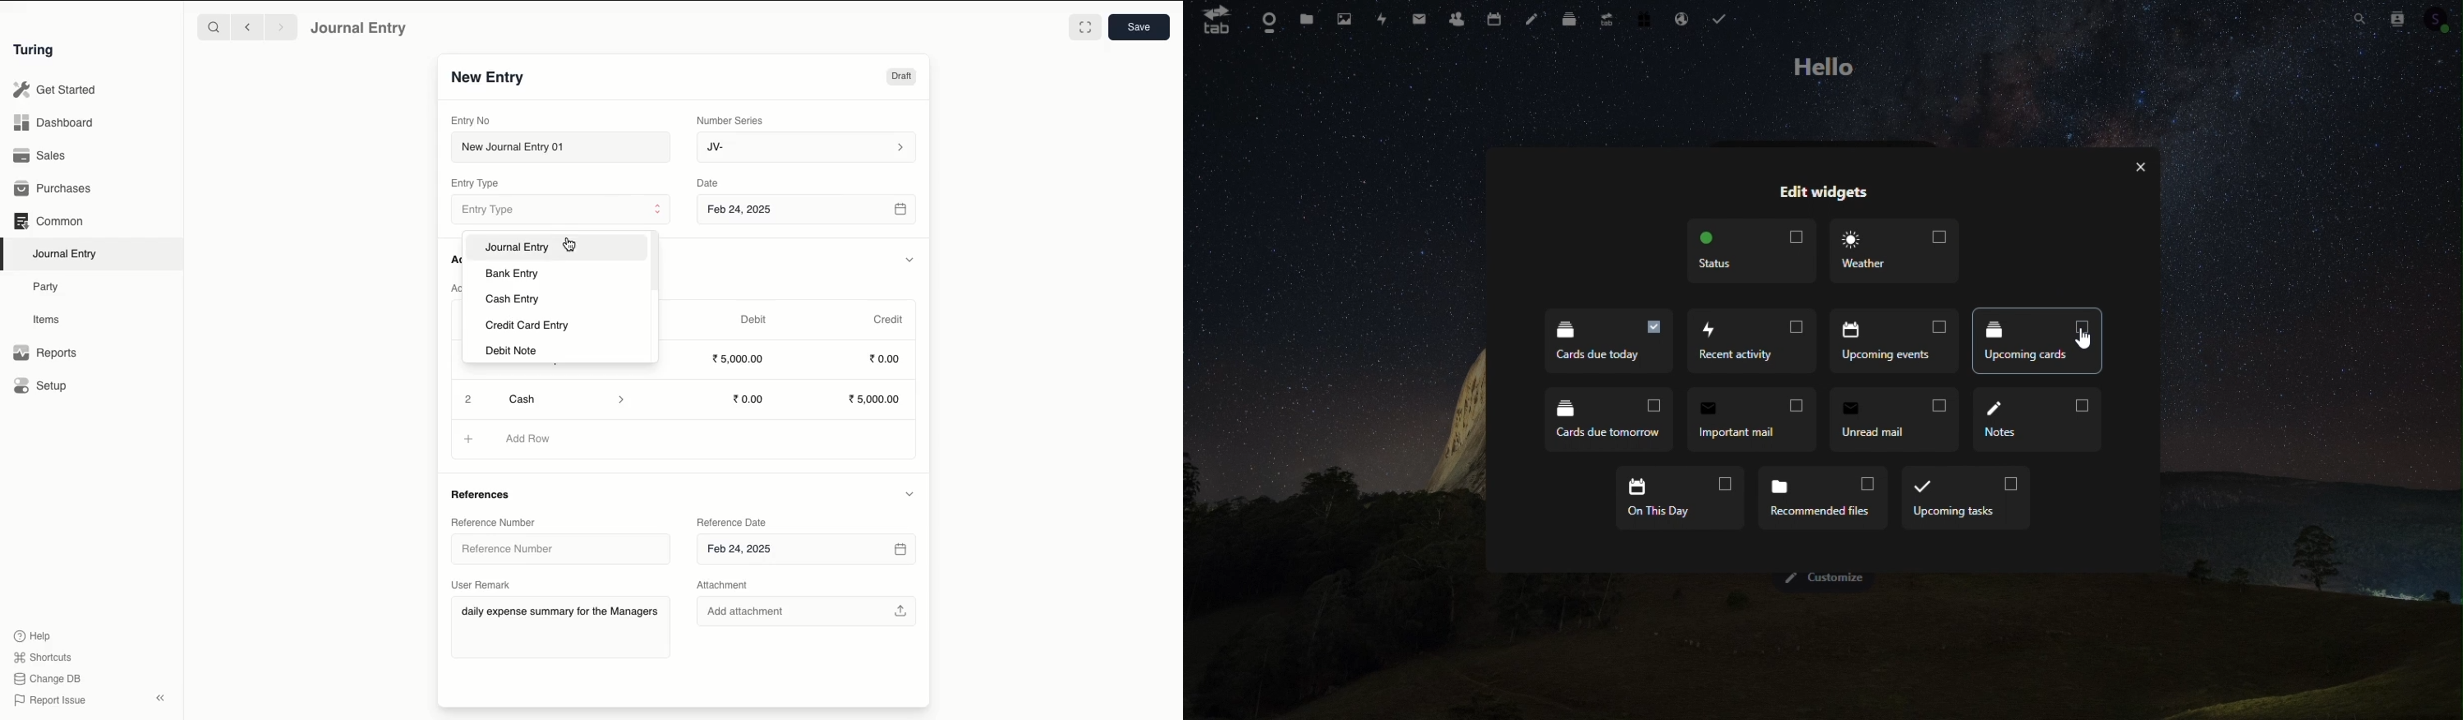 This screenshot has width=2464, height=728. I want to click on 5000.00, so click(740, 358).